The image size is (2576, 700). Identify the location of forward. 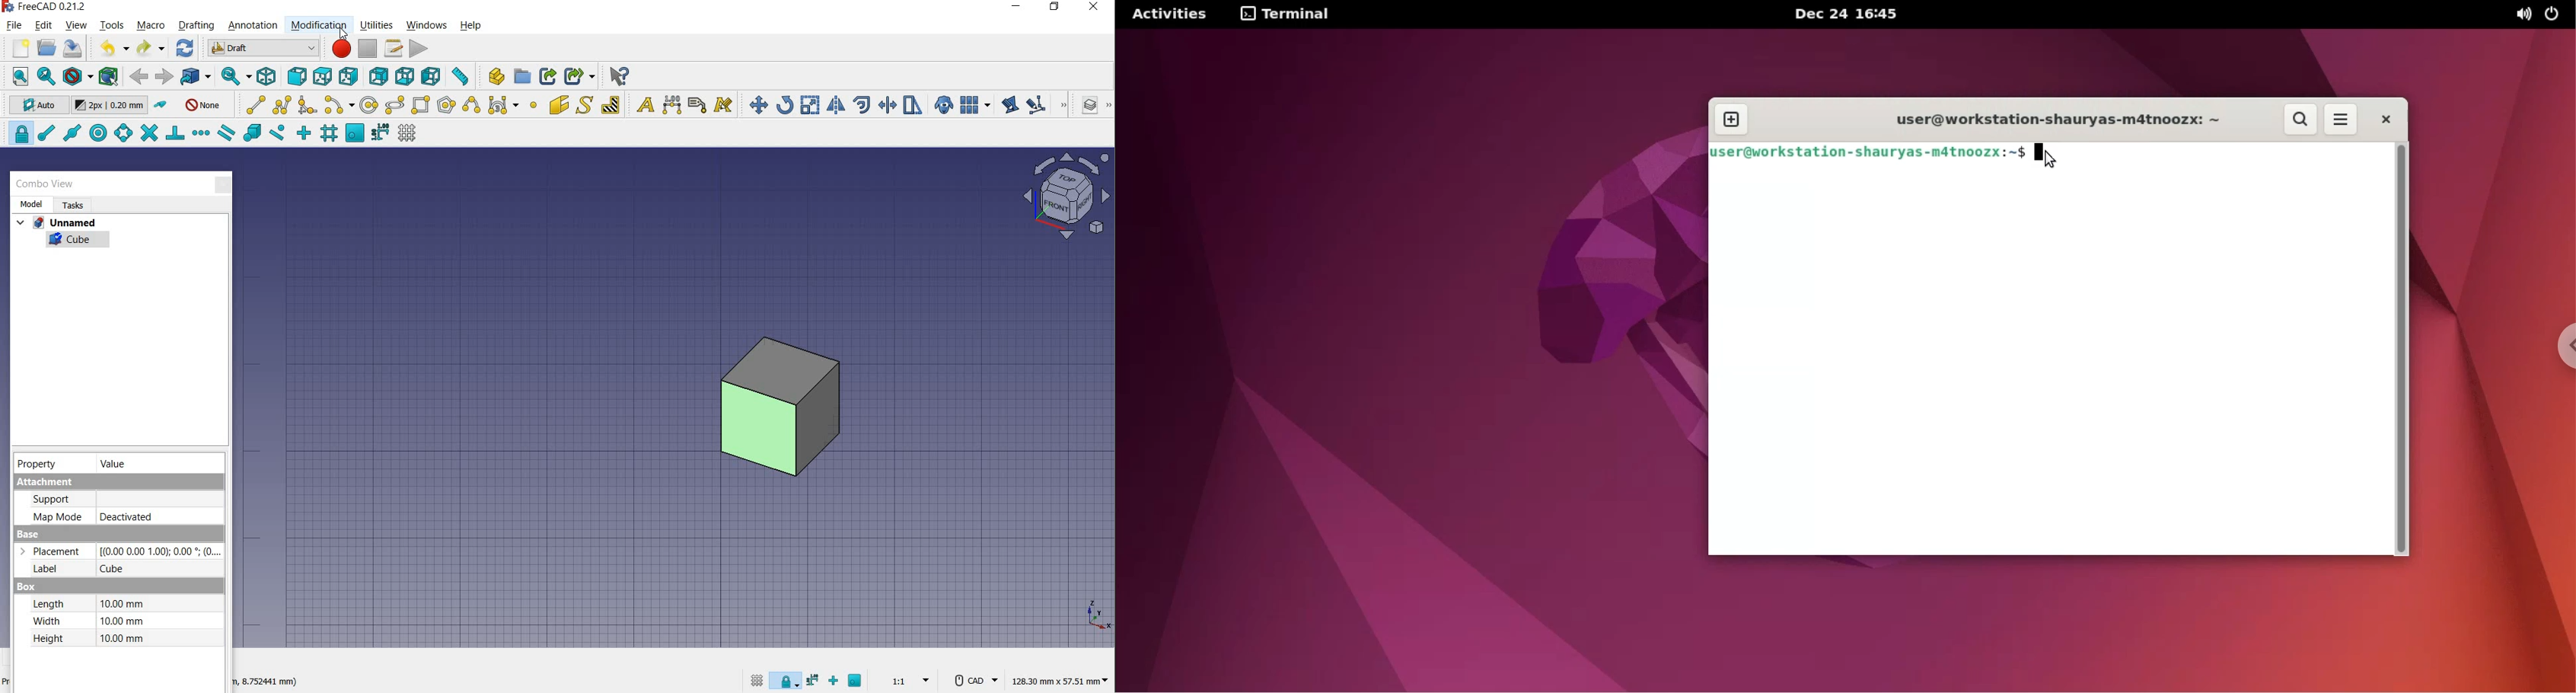
(164, 77).